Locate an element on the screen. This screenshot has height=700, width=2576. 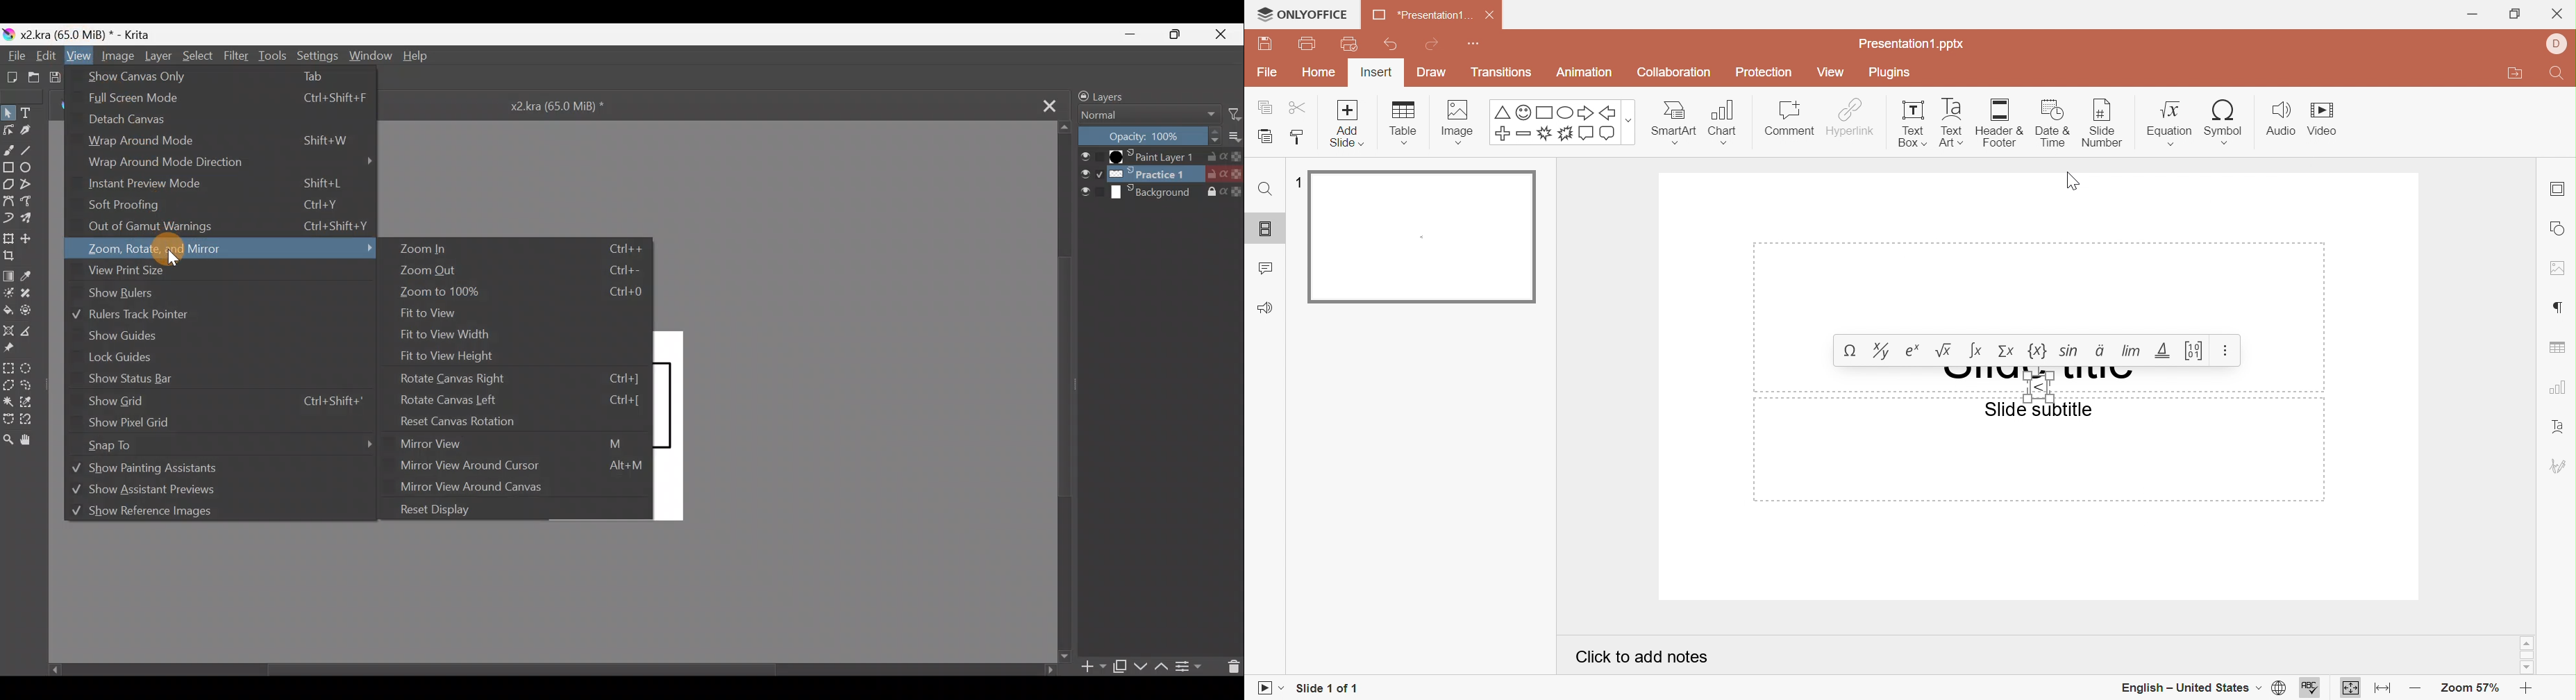
Wrap around mode  Shift+W is located at coordinates (224, 142).